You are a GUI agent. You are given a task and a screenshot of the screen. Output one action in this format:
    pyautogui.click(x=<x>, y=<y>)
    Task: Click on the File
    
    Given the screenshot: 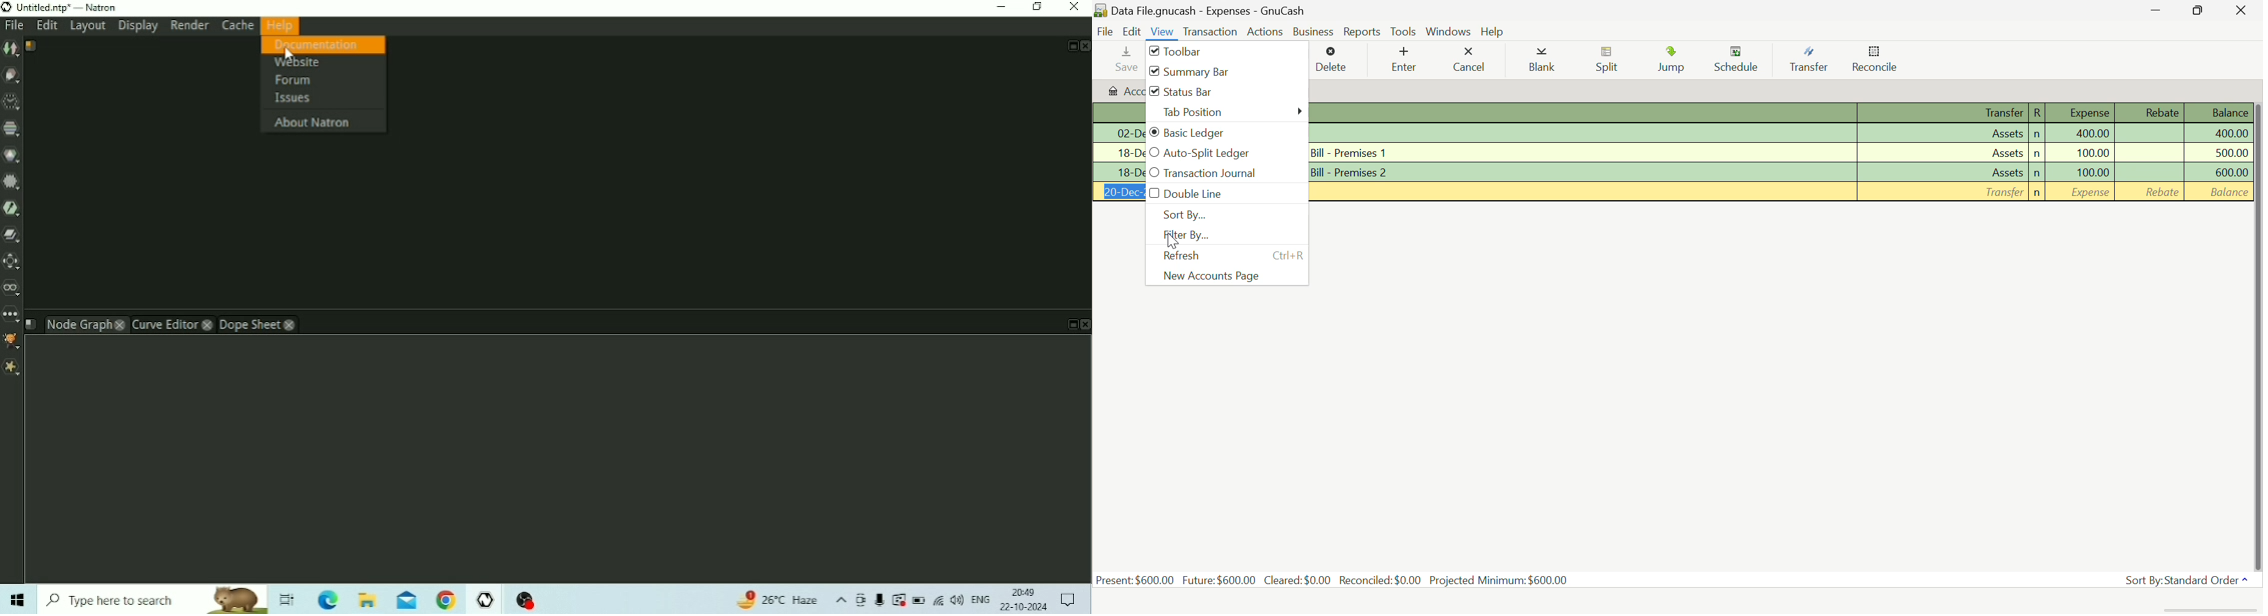 What is the action you would take?
    pyautogui.click(x=1105, y=32)
    